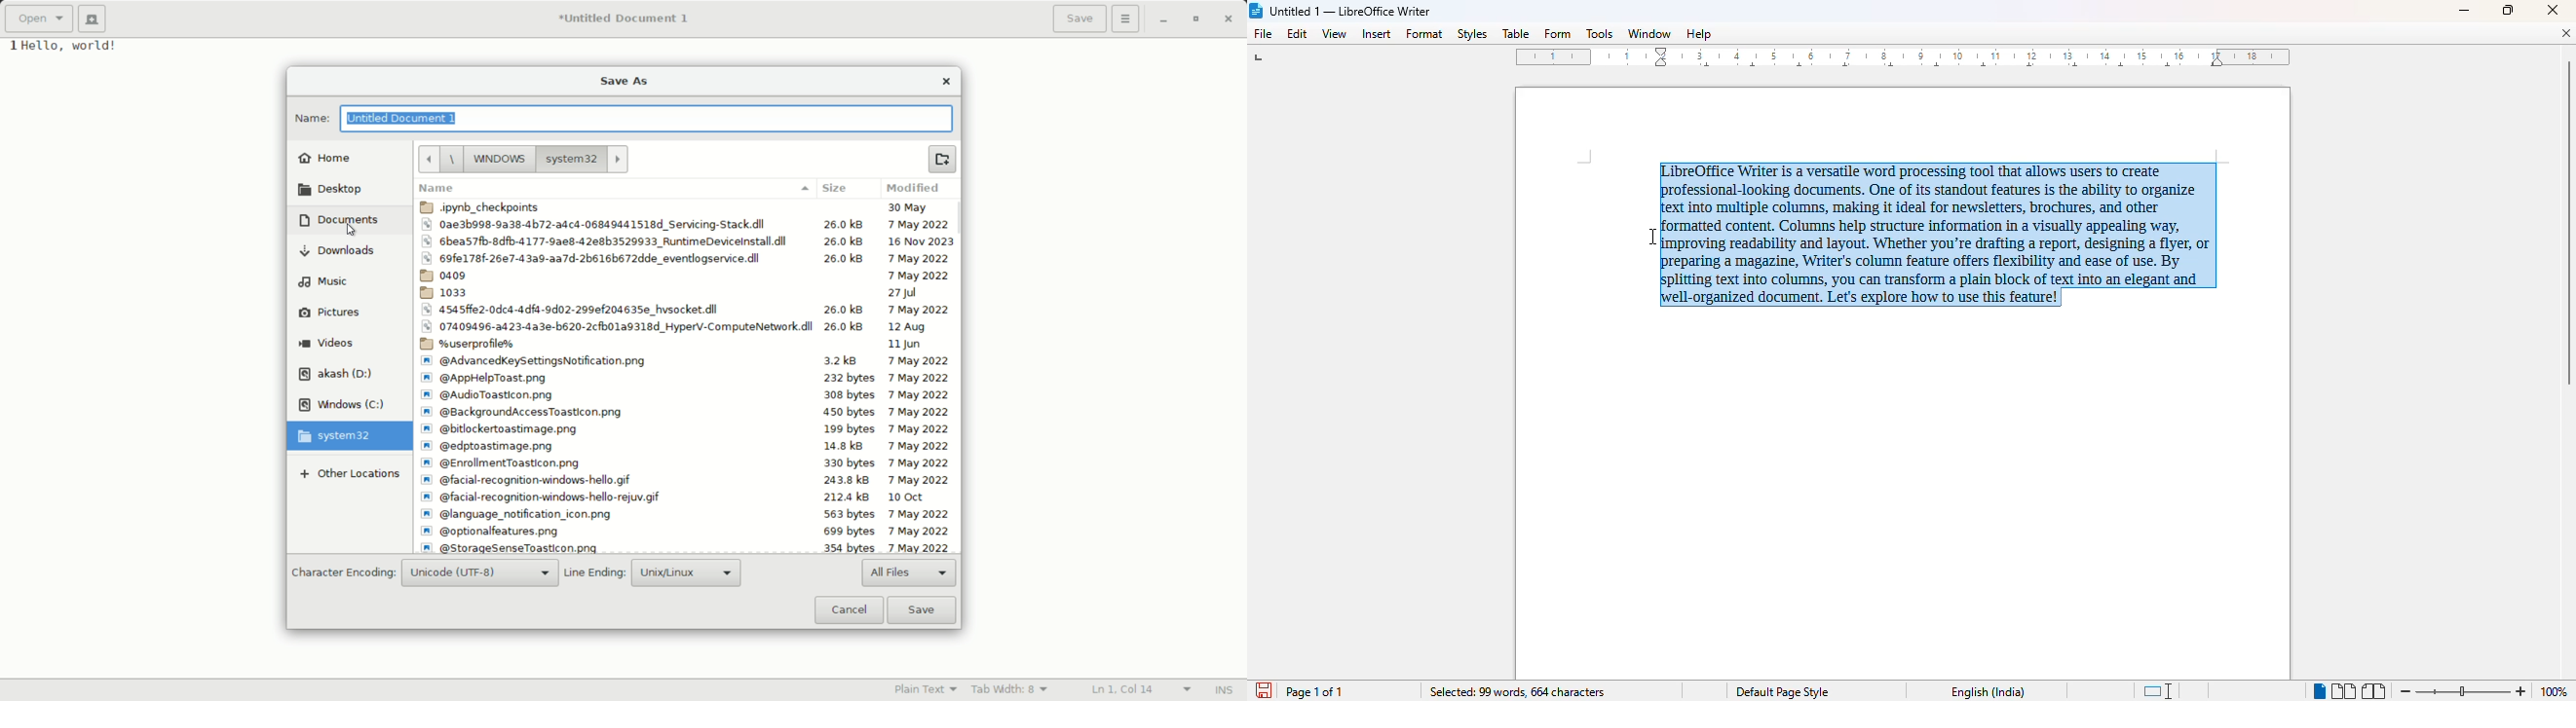  I want to click on Move Forward, so click(618, 159).